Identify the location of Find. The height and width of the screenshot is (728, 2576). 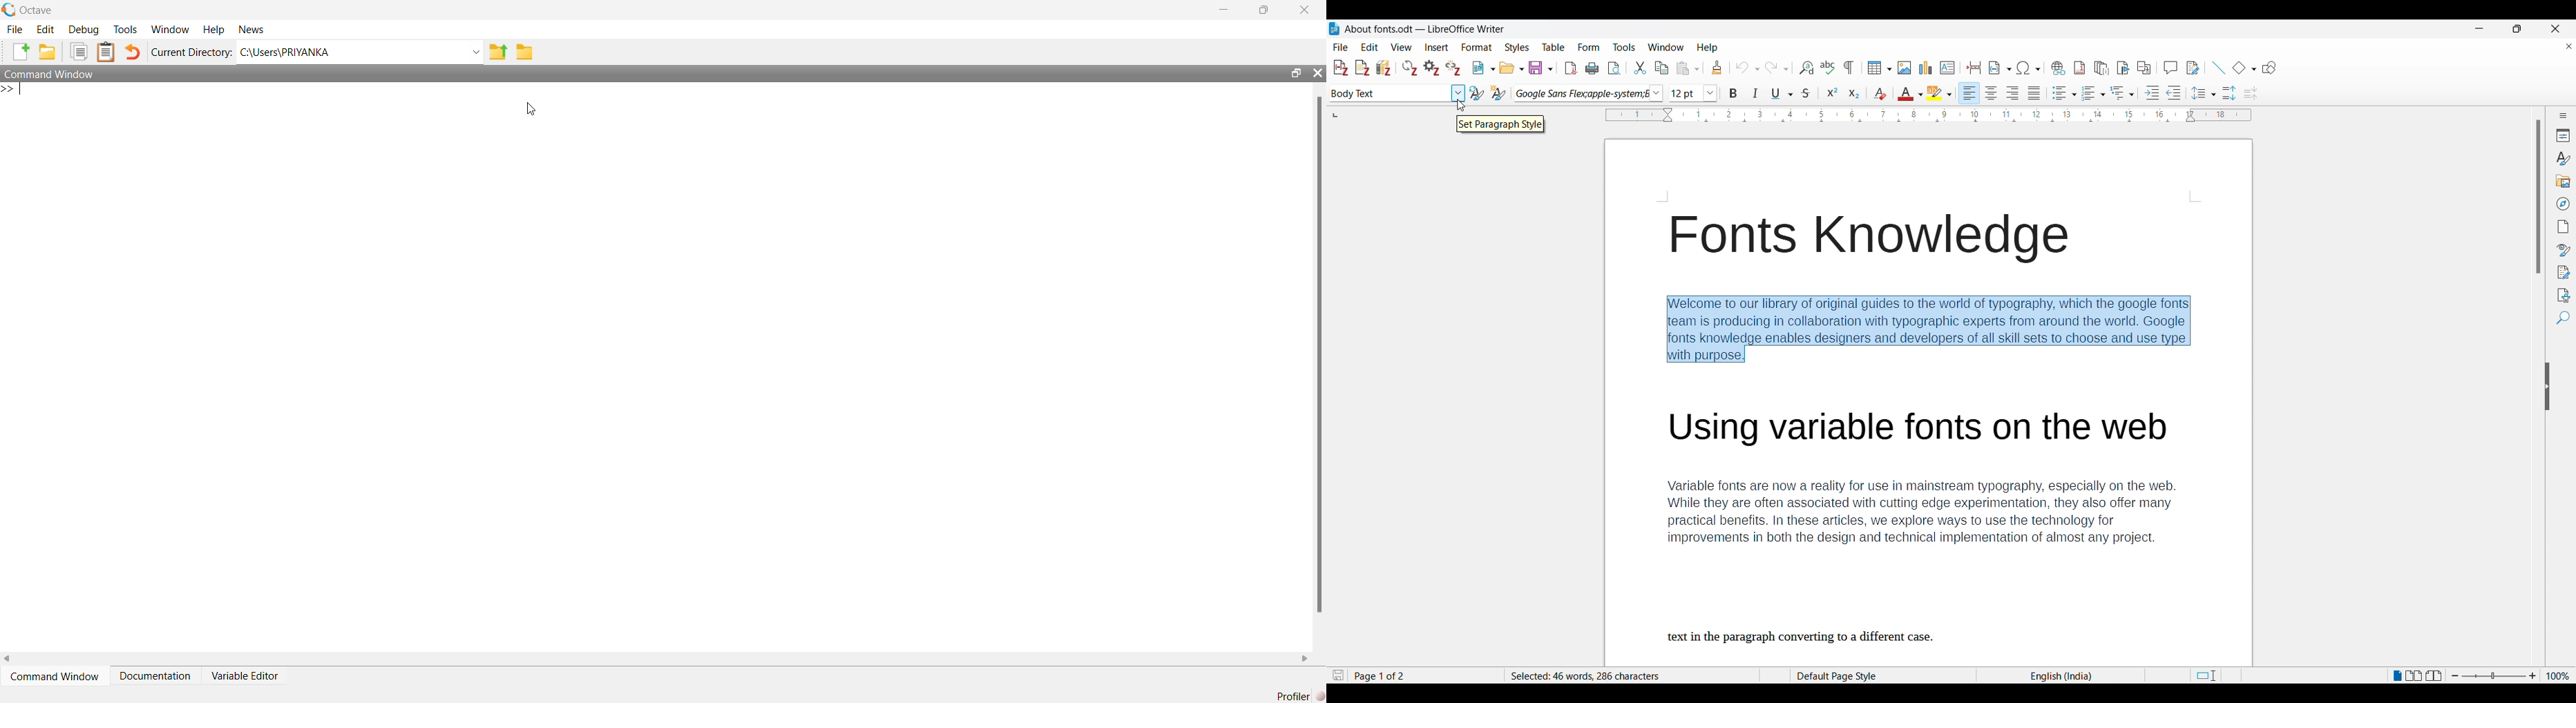
(2564, 318).